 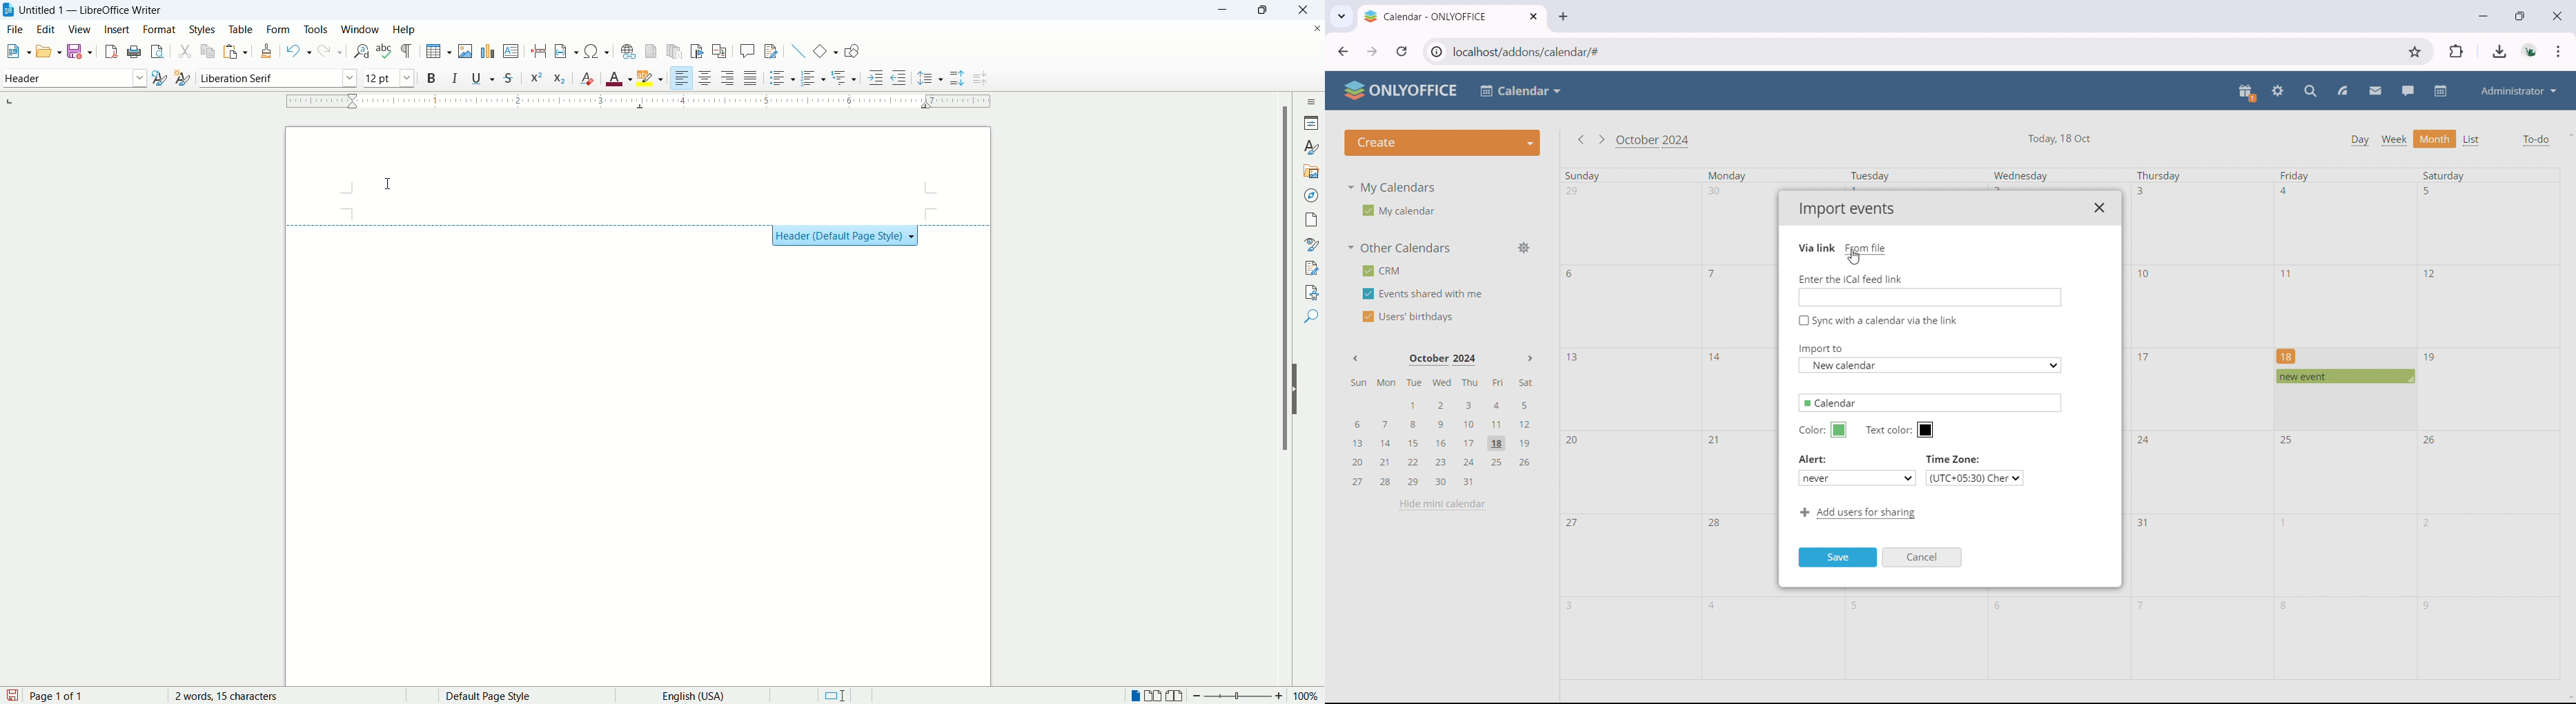 What do you see at coordinates (1852, 279) in the screenshot?
I see `Enter the iCal feed link` at bounding box center [1852, 279].